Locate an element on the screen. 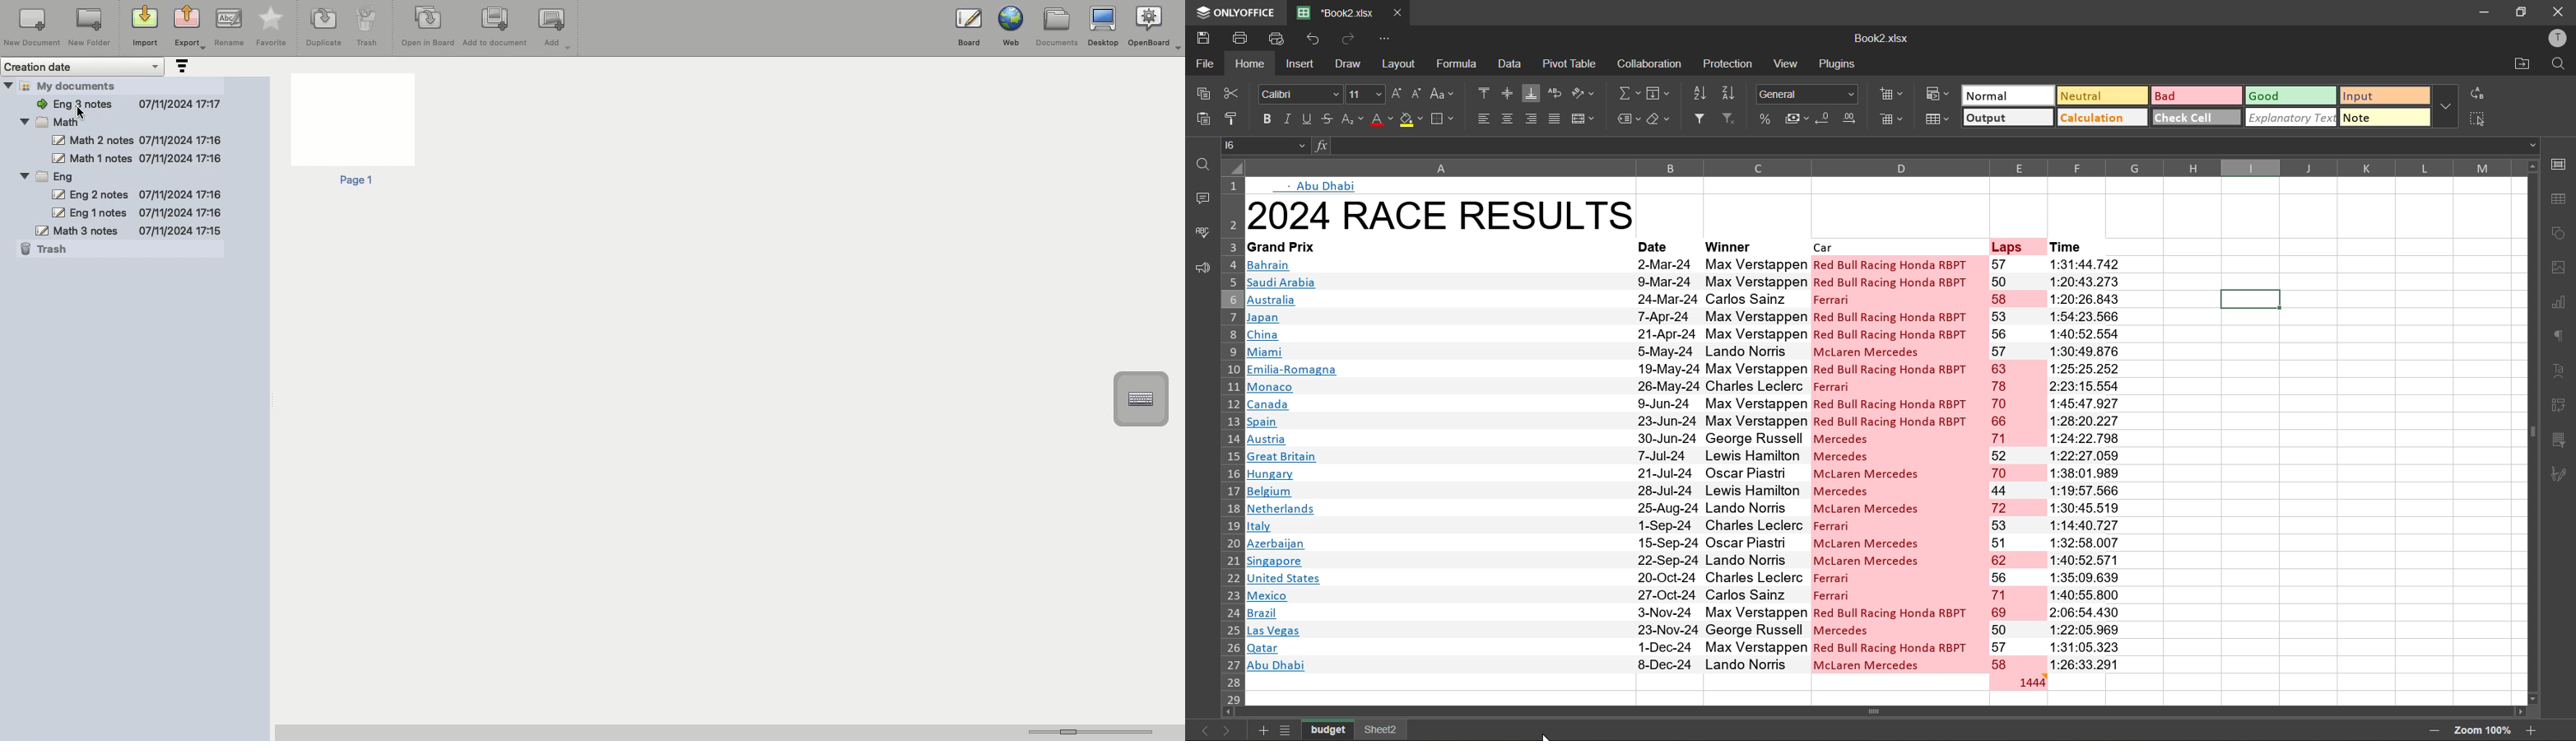 Image resolution: width=2576 pixels, height=756 pixels. cut is located at coordinates (1233, 93).